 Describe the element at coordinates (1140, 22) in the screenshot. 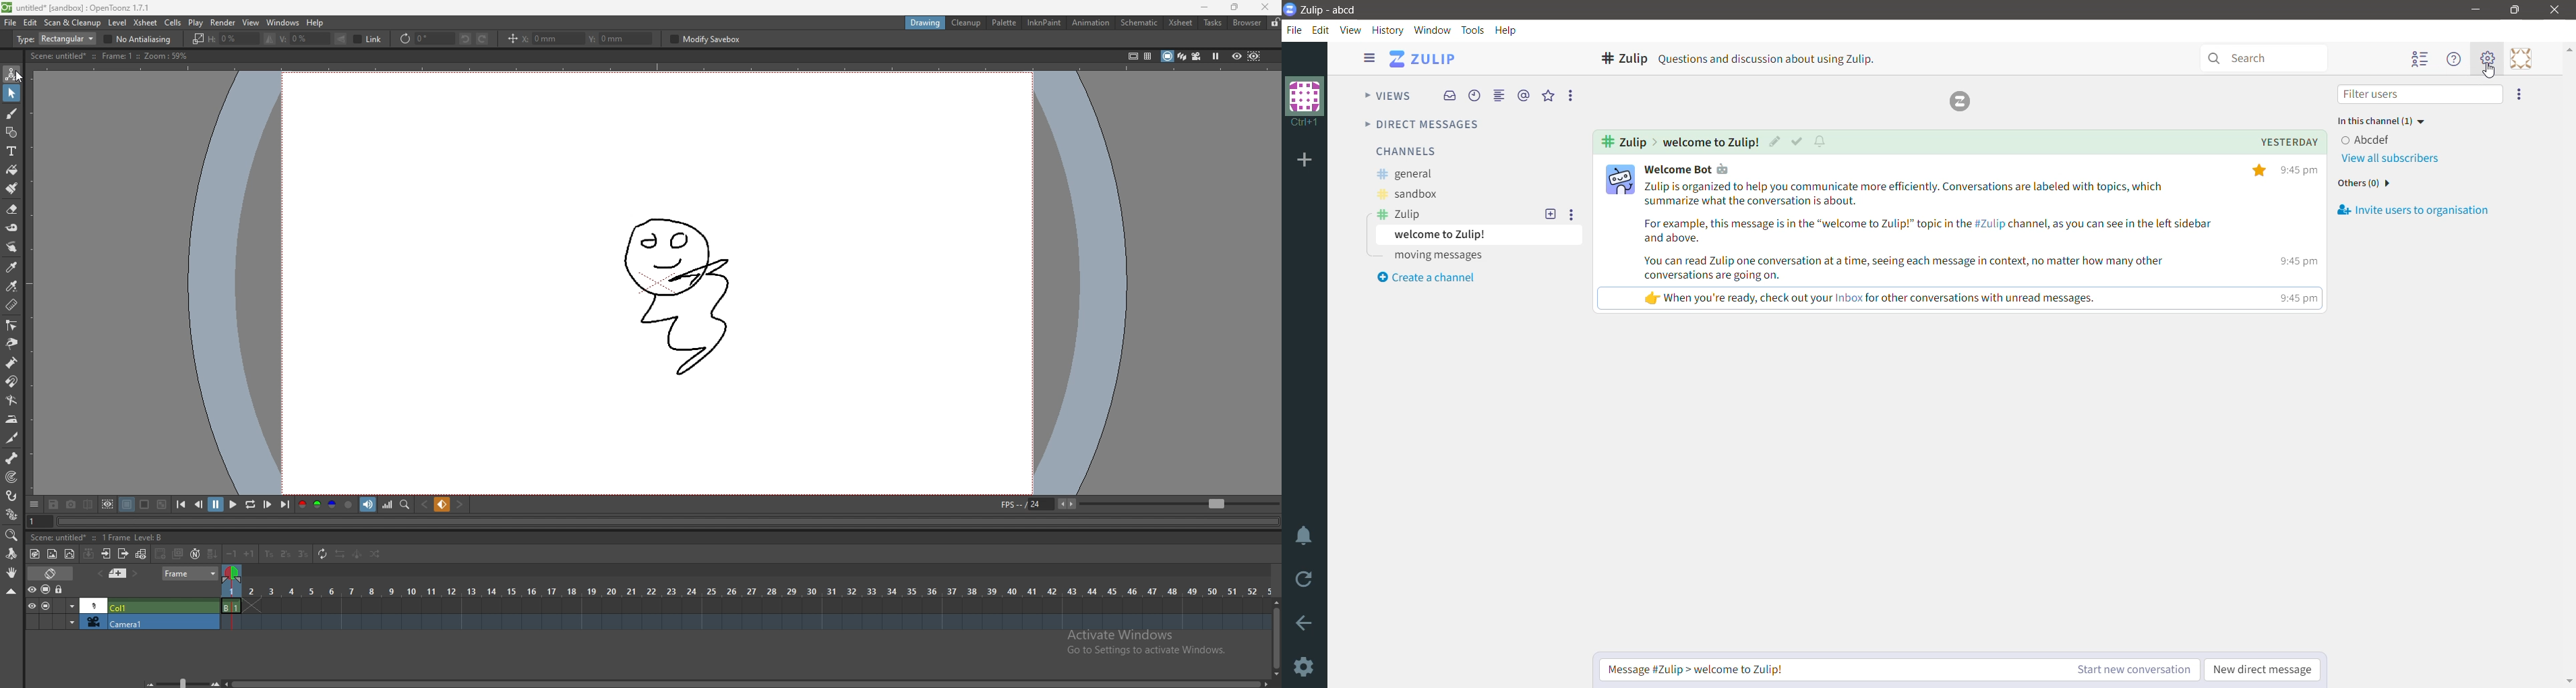

I see `schematic` at that location.